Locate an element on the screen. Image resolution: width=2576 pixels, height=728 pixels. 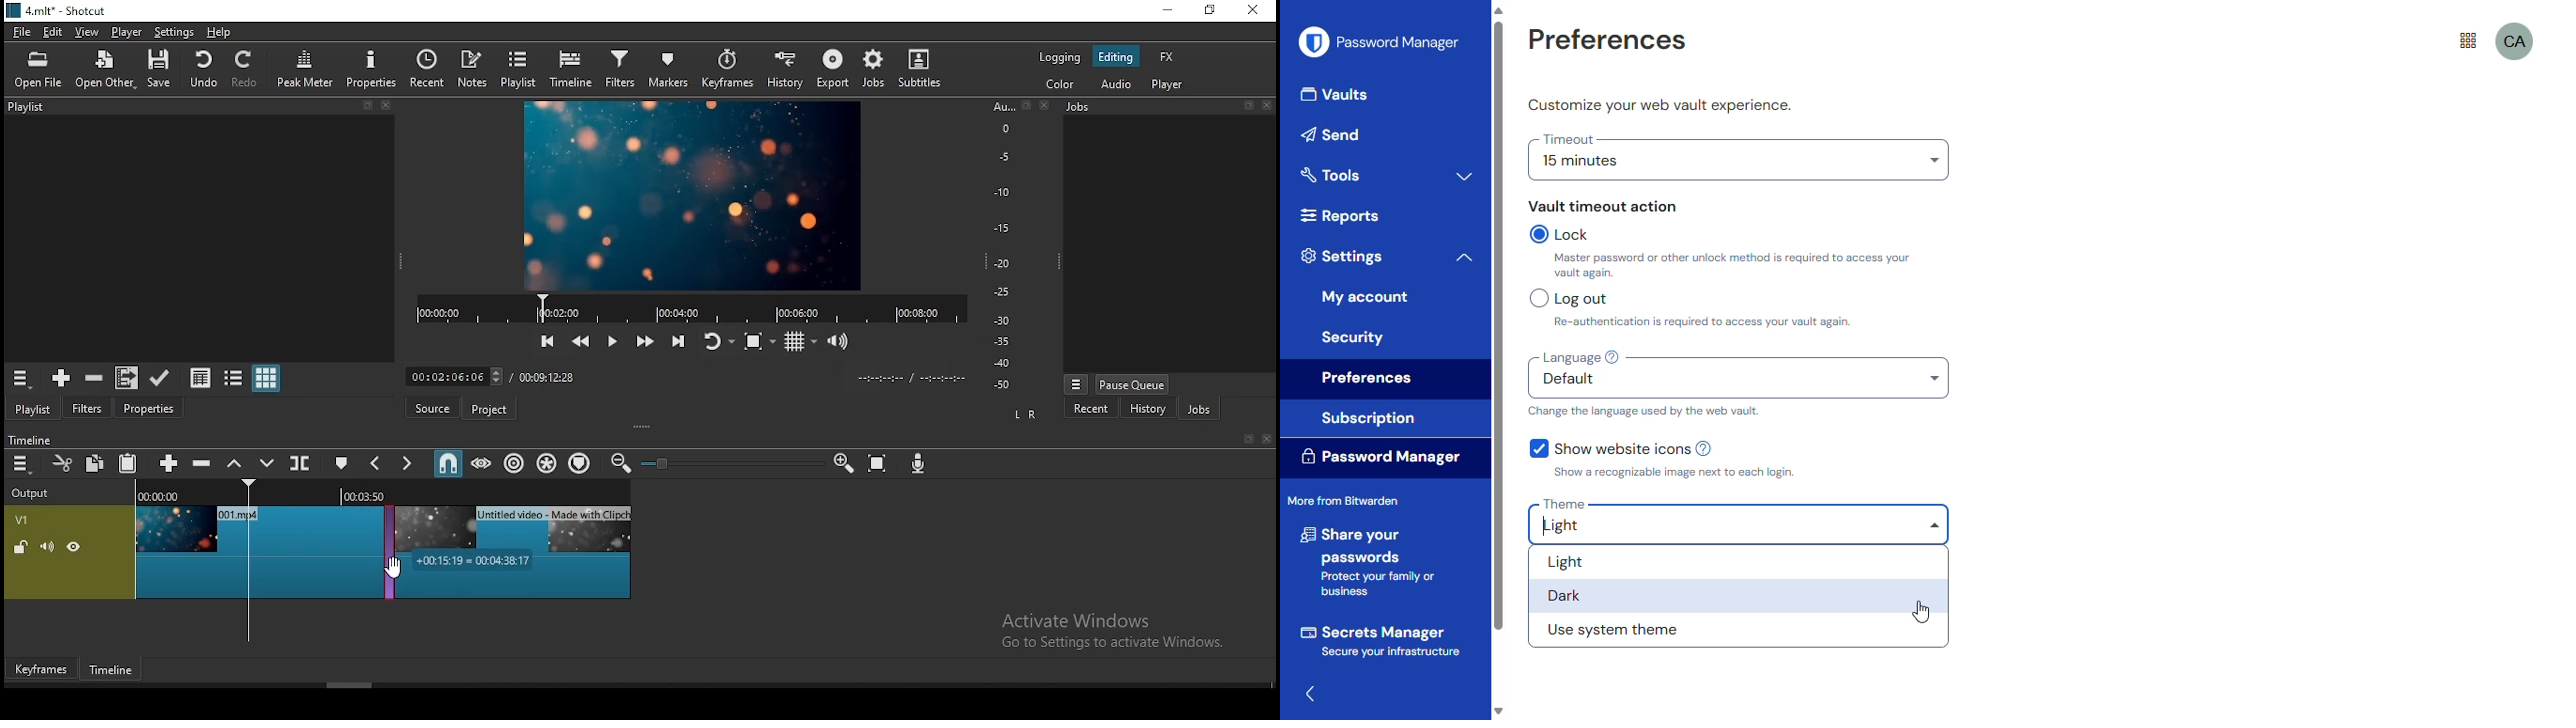
recent is located at coordinates (425, 70).